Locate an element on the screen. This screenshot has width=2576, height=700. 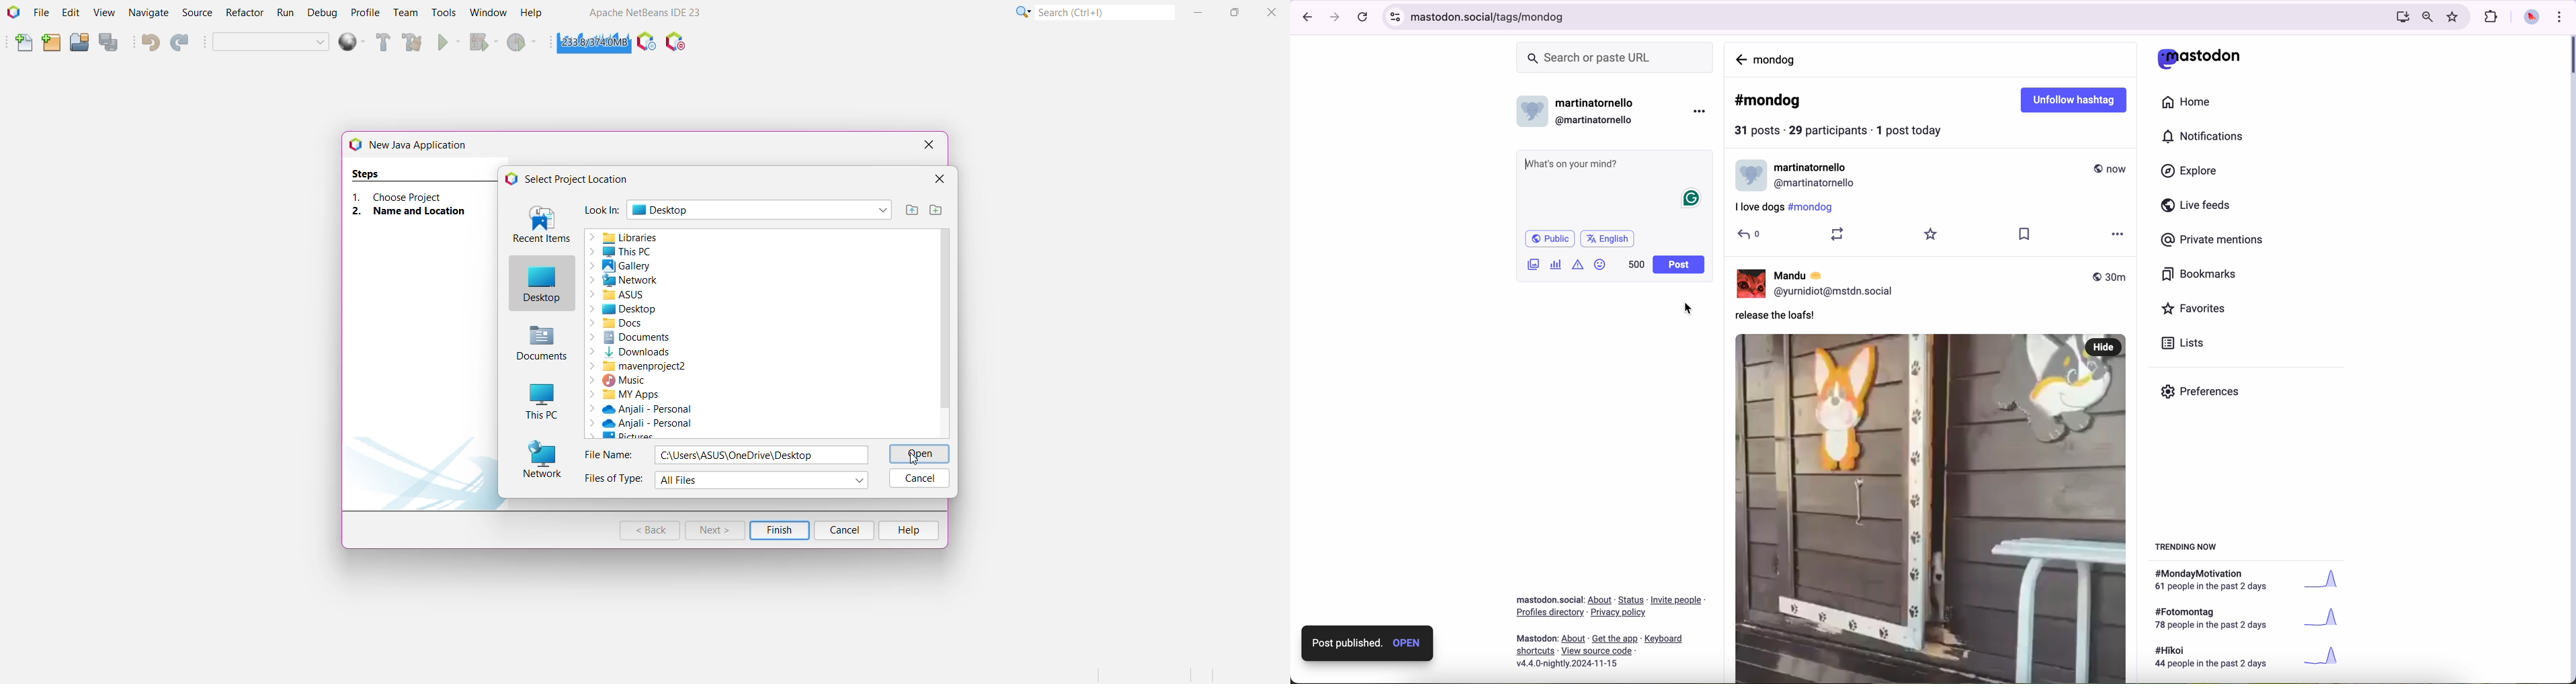
user name is located at coordinates (1807, 167).